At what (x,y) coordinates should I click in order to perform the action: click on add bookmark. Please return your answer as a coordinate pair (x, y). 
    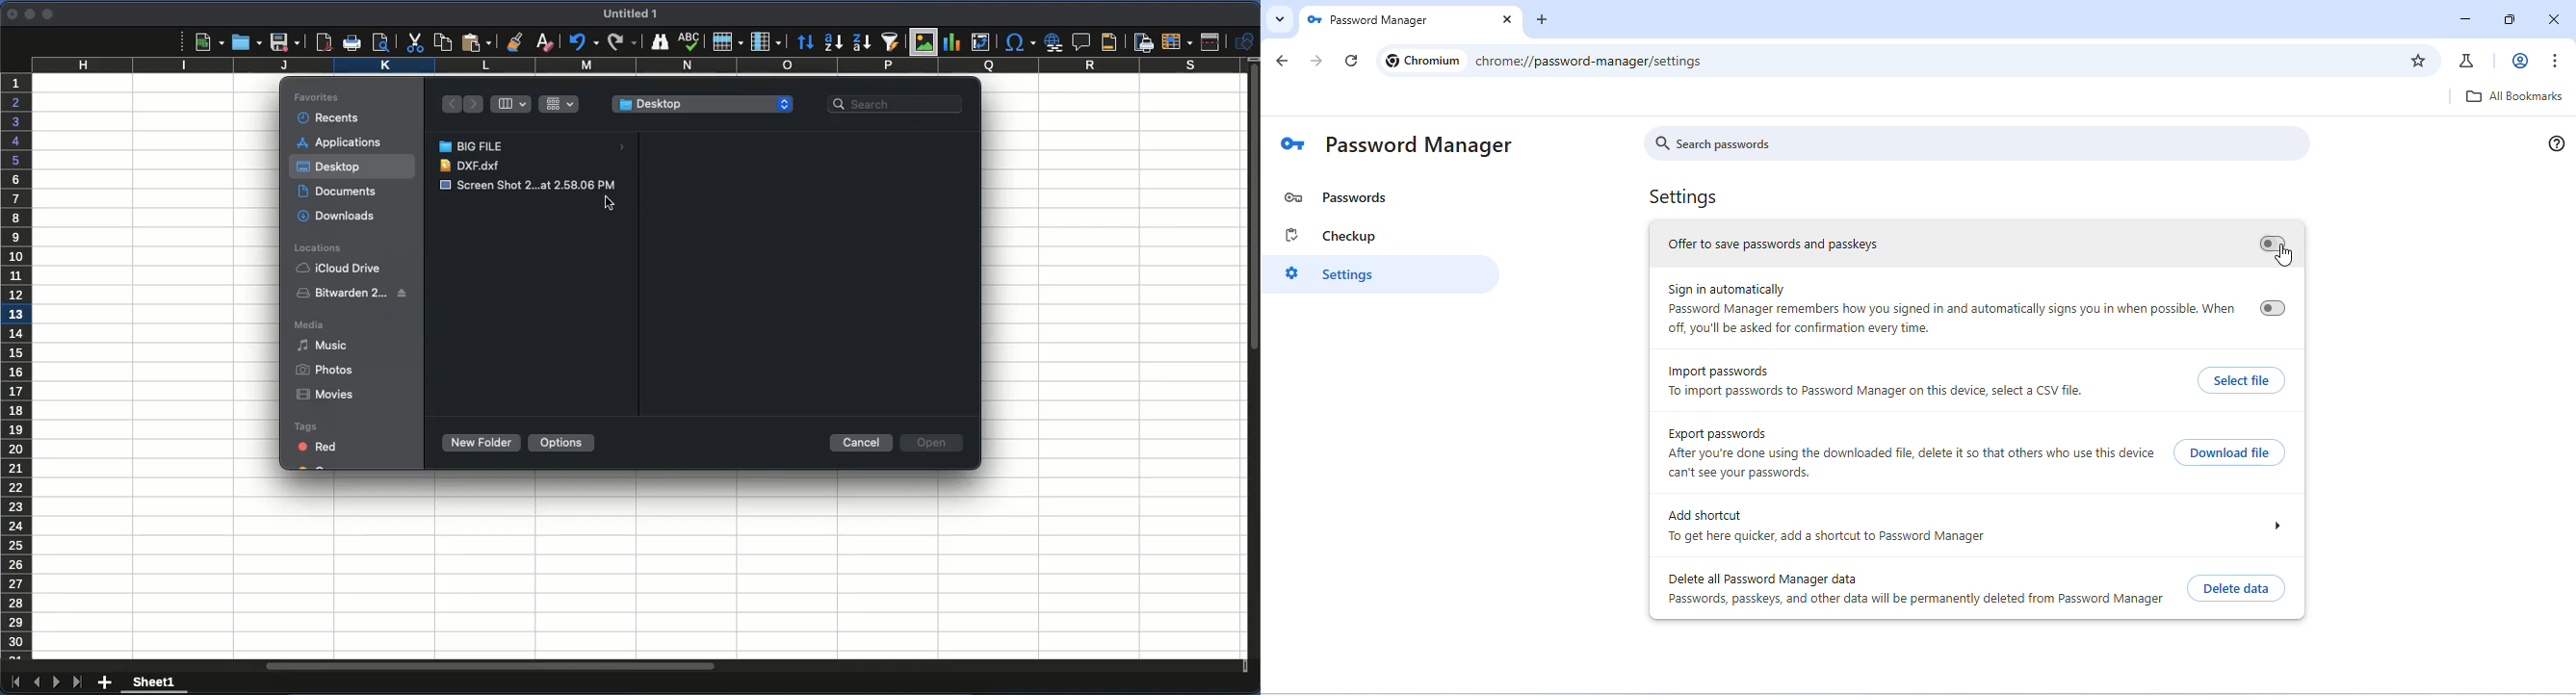
    Looking at the image, I should click on (2420, 59).